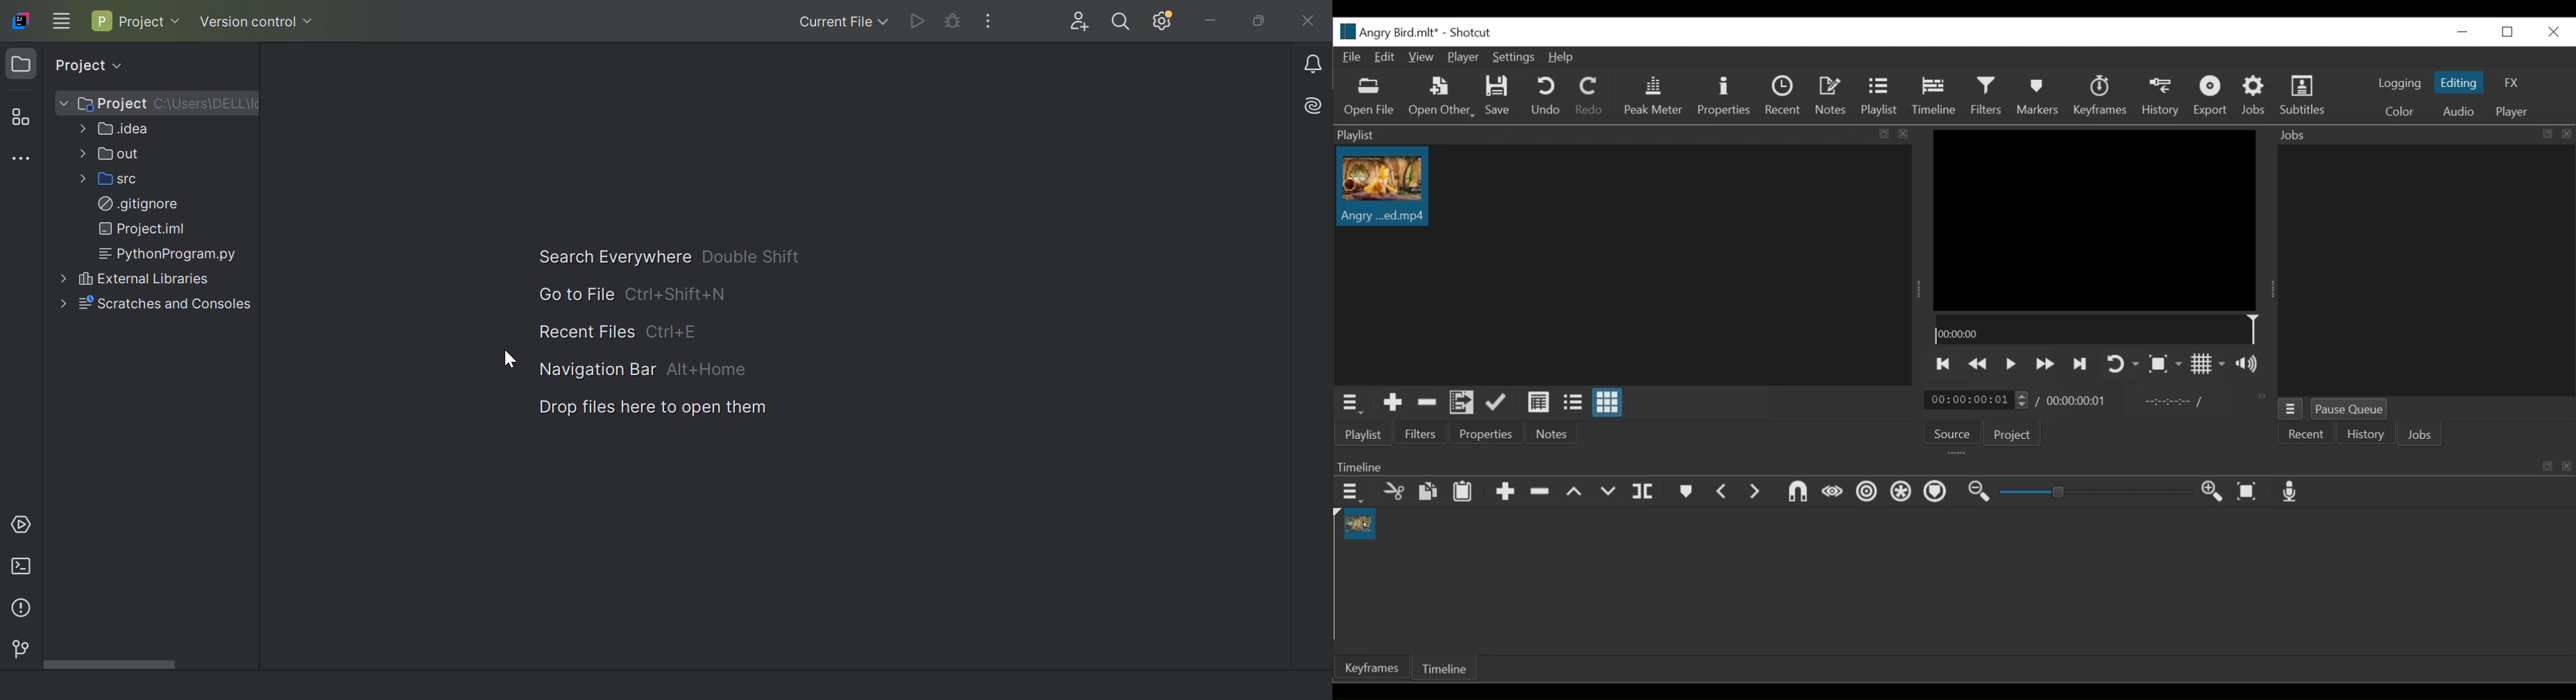 This screenshot has height=700, width=2576. What do you see at coordinates (1755, 493) in the screenshot?
I see `Next Marker` at bounding box center [1755, 493].